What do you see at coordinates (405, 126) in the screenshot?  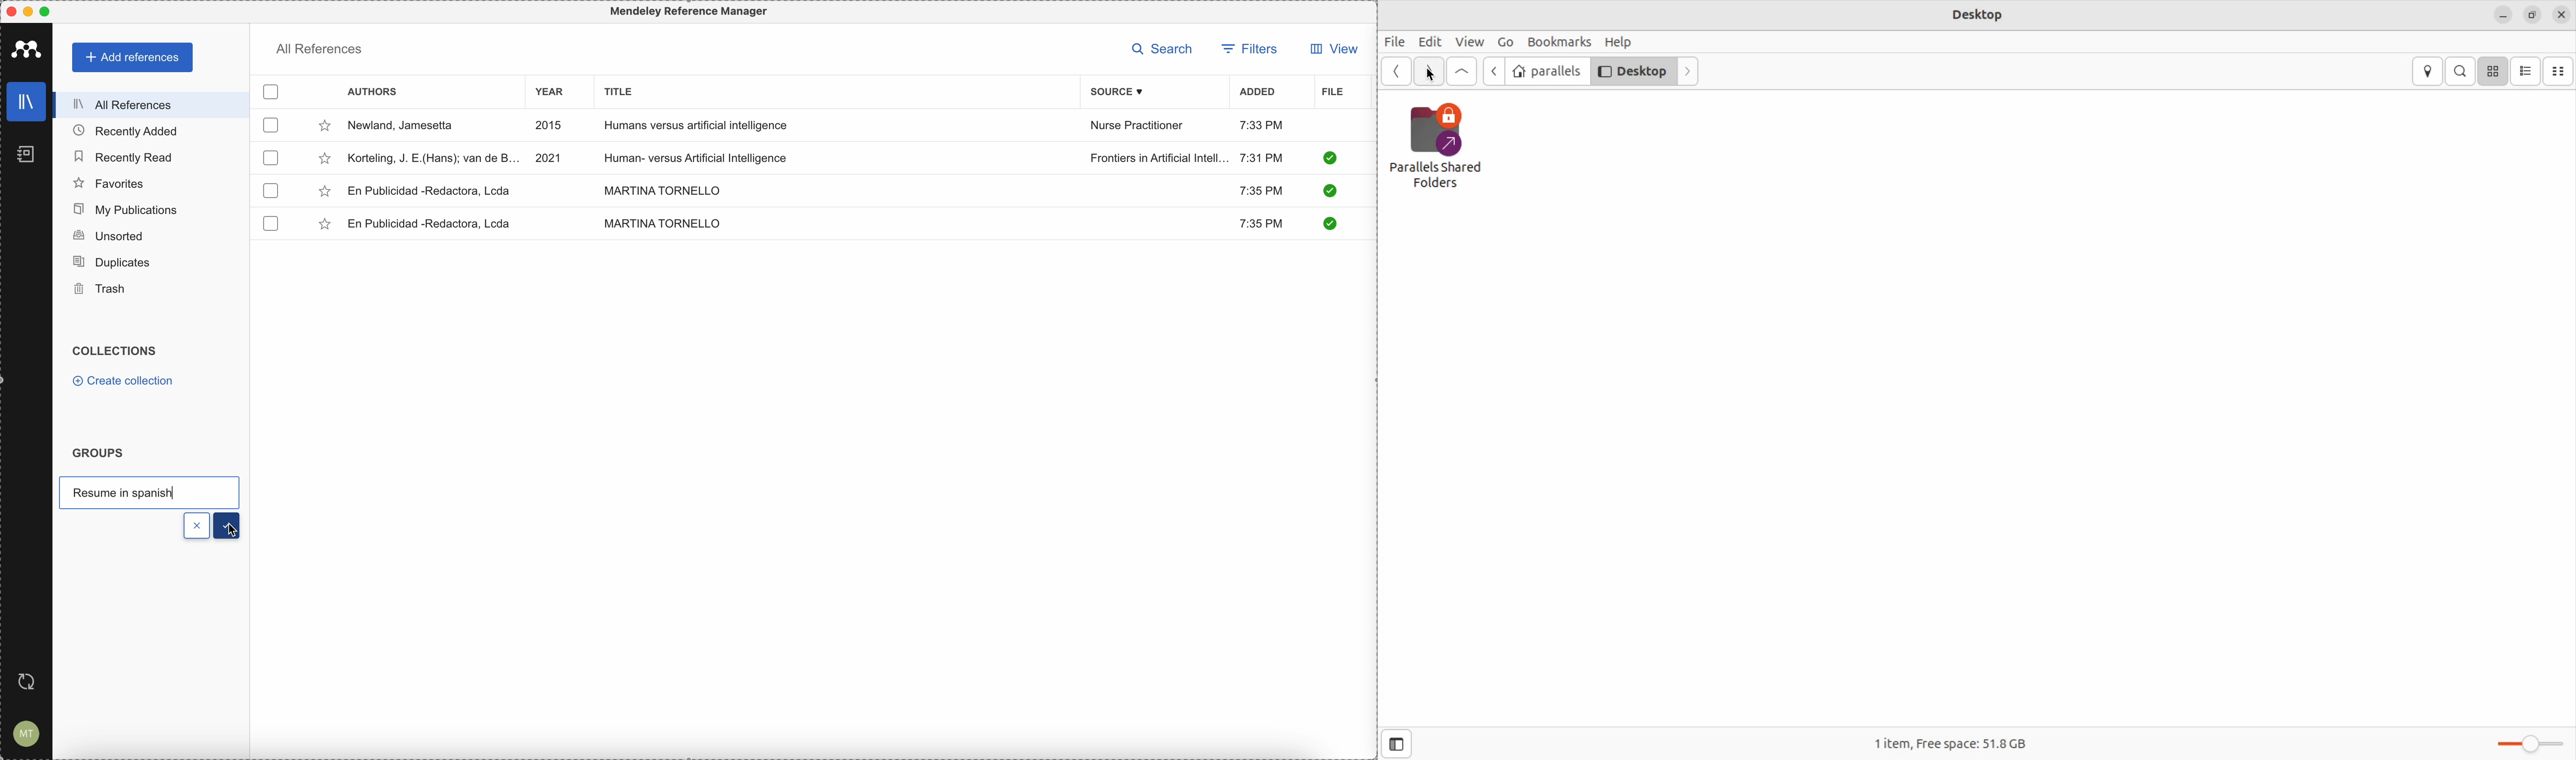 I see `Newland, Jamesetta` at bounding box center [405, 126].